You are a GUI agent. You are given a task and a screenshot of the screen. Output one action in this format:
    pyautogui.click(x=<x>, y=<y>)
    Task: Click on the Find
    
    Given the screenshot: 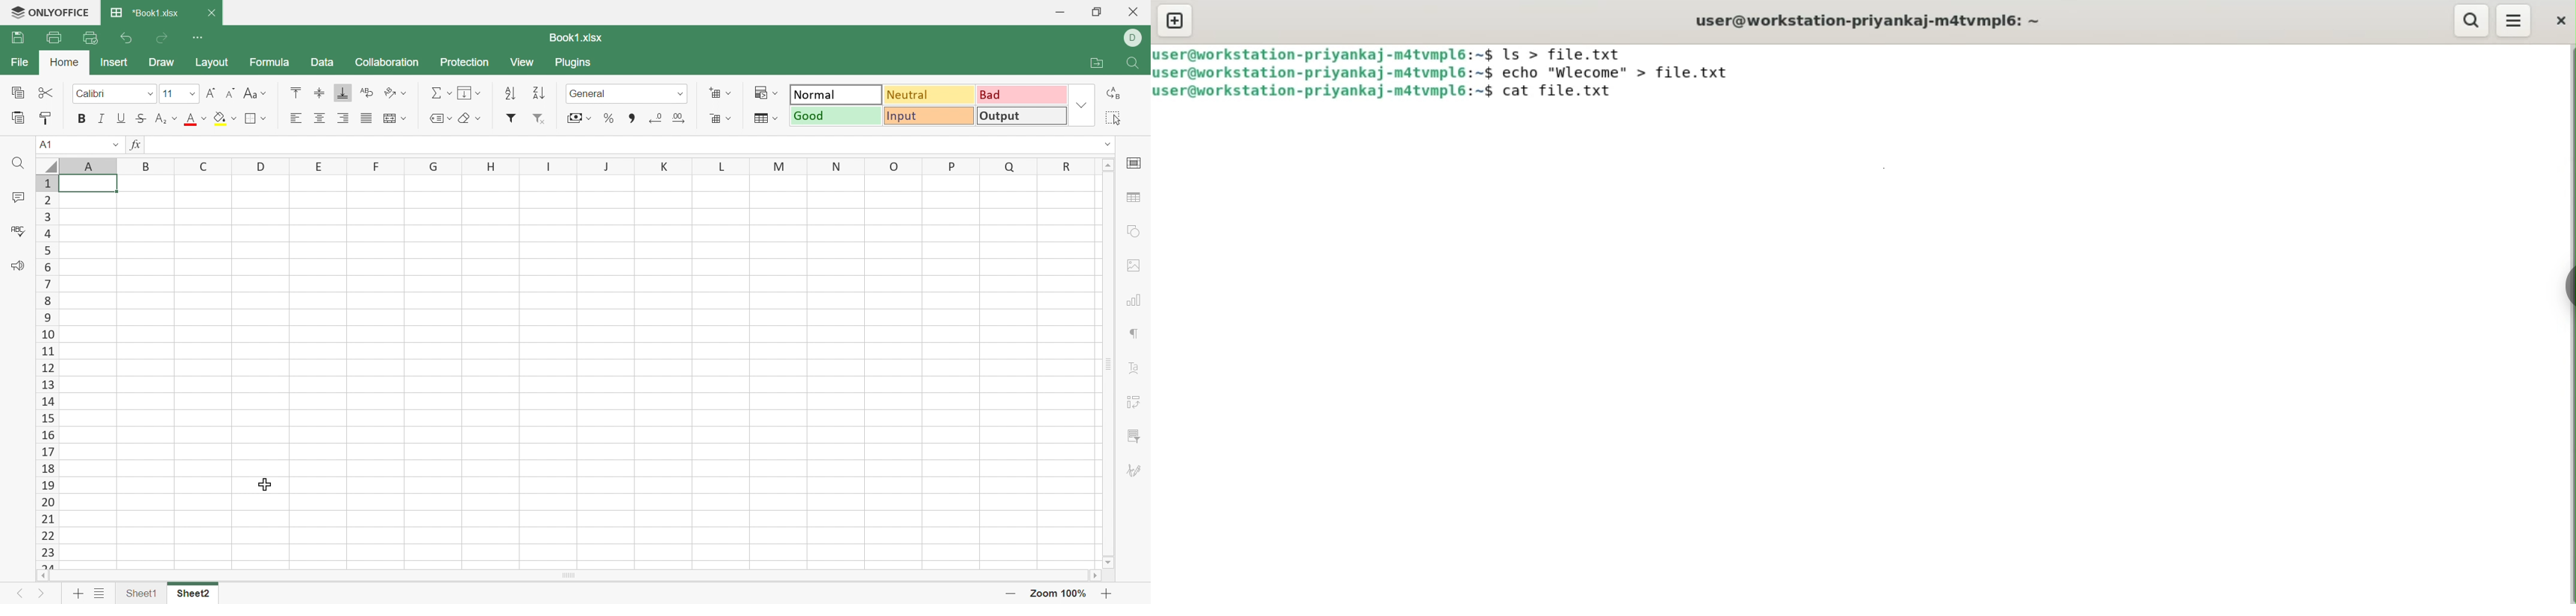 What is the action you would take?
    pyautogui.click(x=1137, y=62)
    